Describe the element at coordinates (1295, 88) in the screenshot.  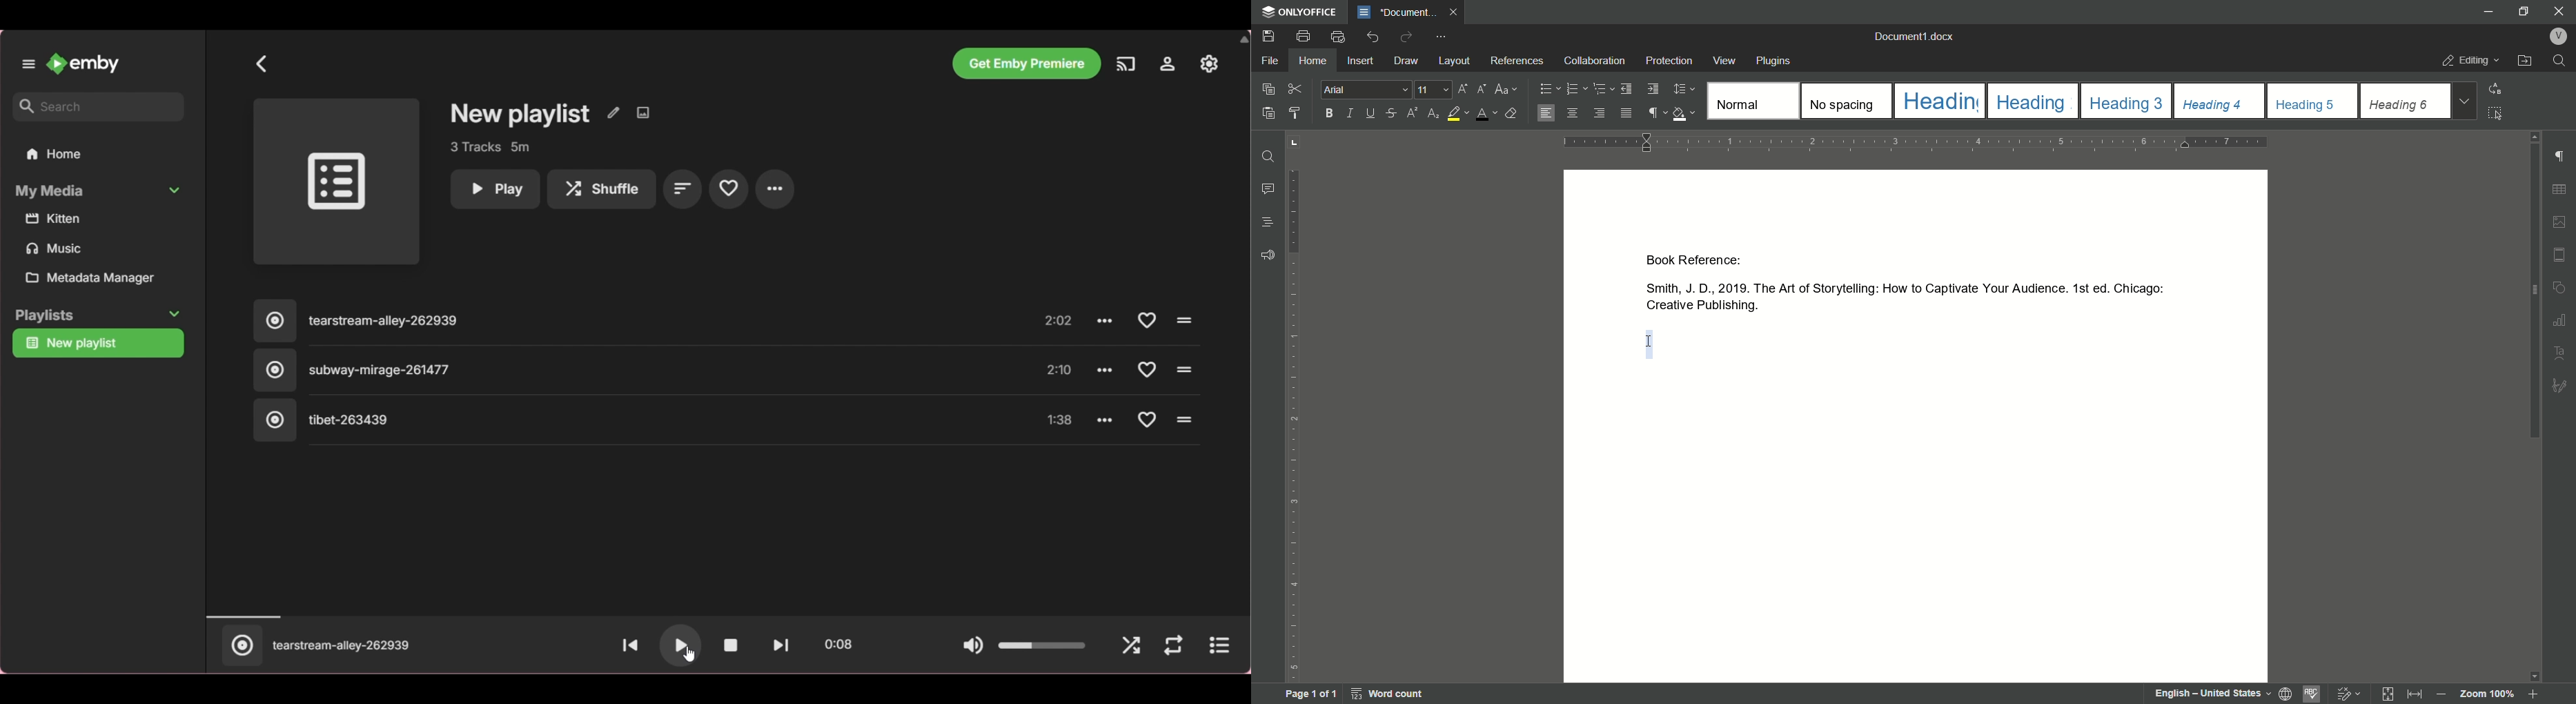
I see `cut` at that location.